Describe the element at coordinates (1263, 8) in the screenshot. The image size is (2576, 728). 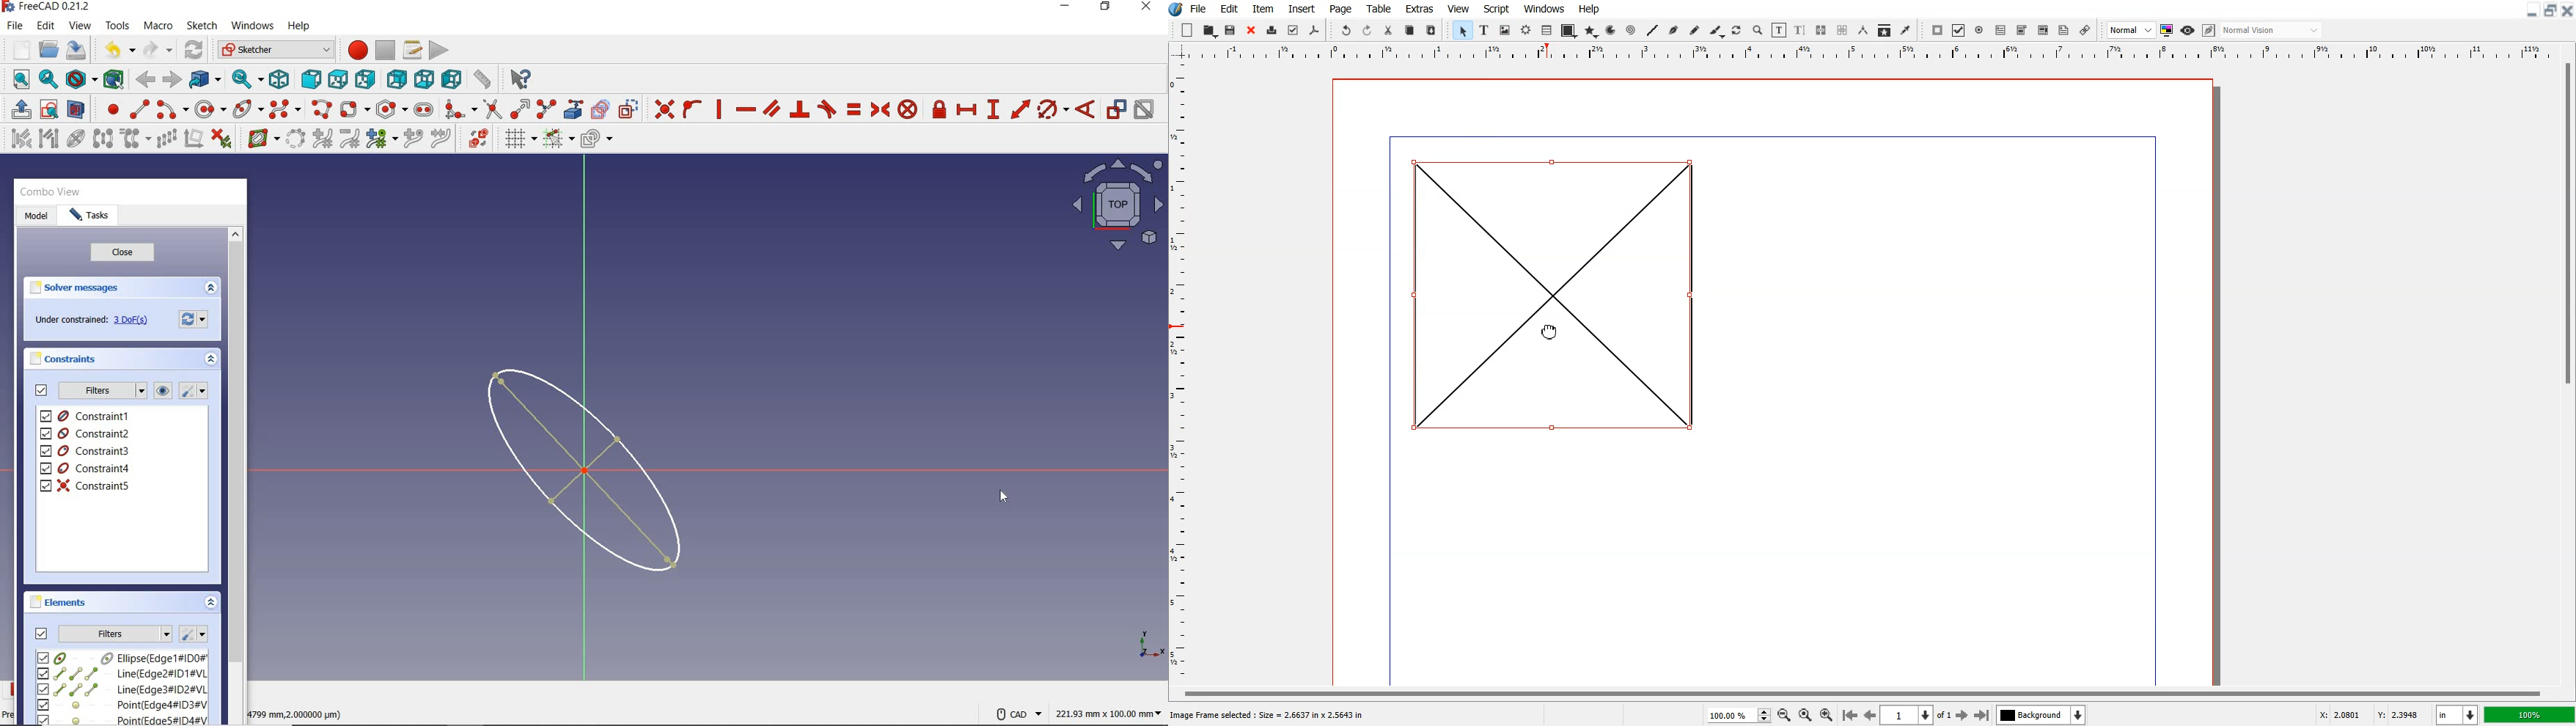
I see `Item` at that location.